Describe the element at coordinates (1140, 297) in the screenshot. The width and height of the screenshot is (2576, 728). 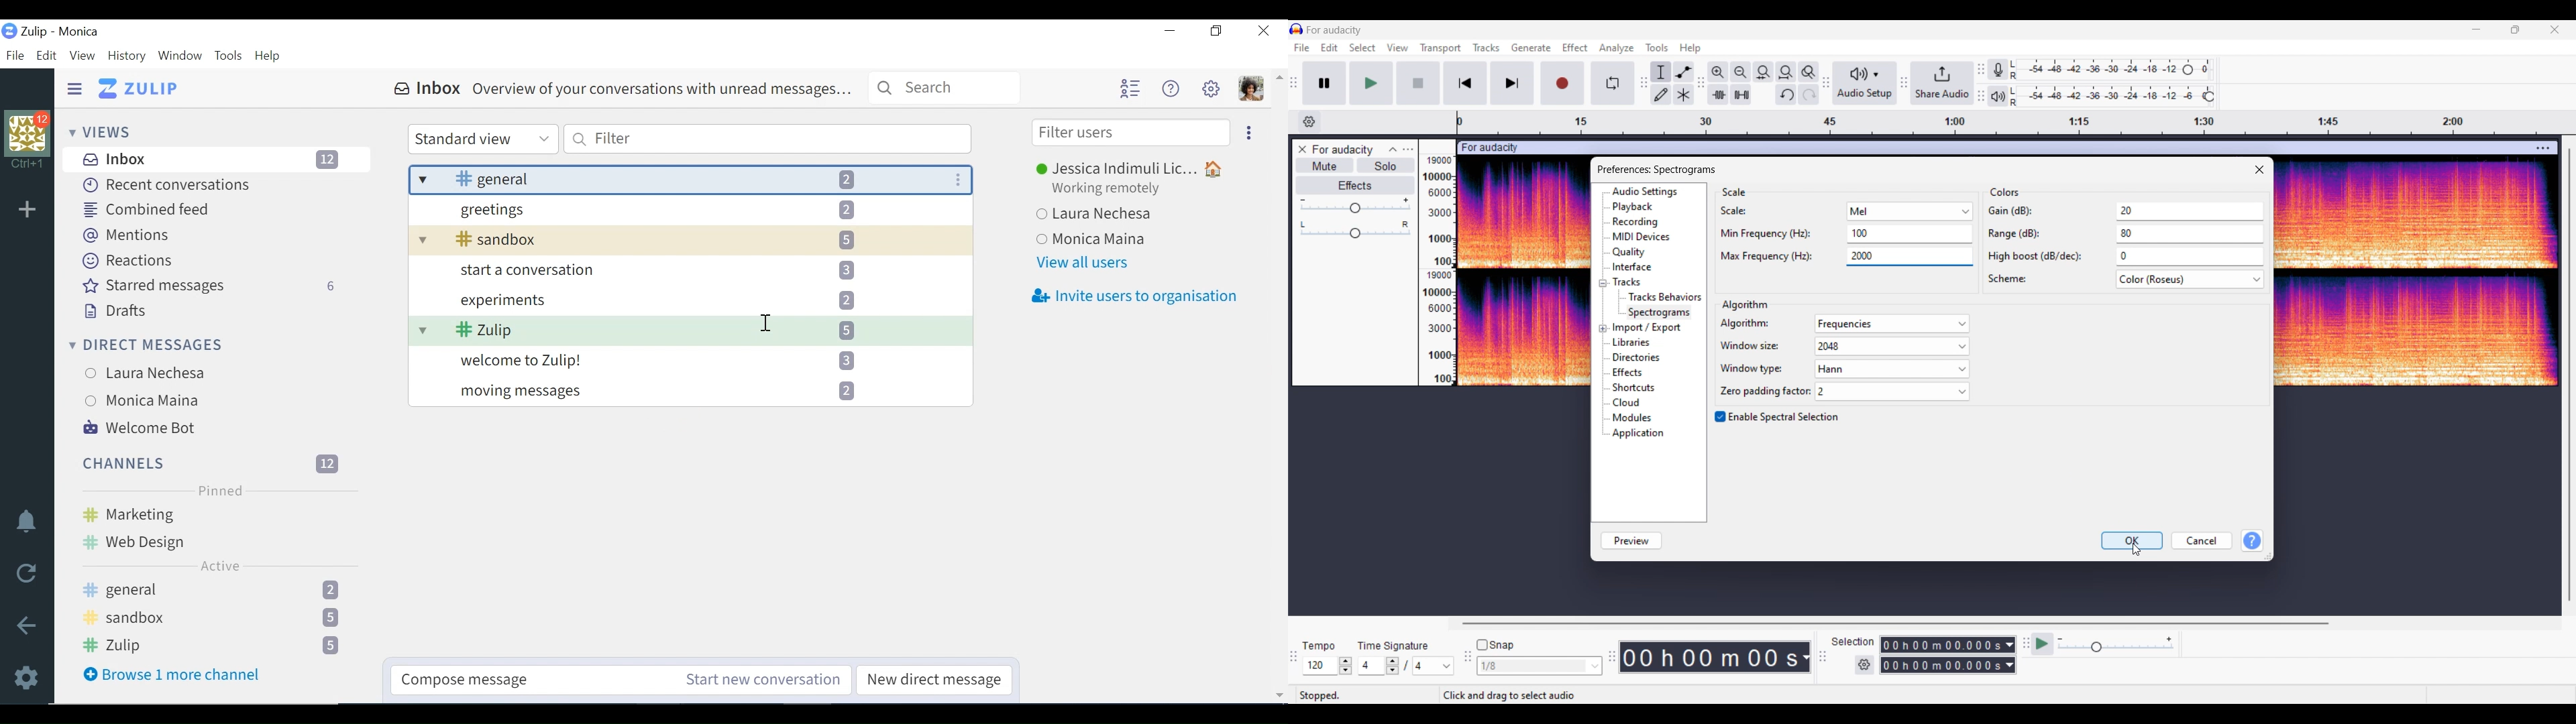
I see `Invite users to organisation` at that location.